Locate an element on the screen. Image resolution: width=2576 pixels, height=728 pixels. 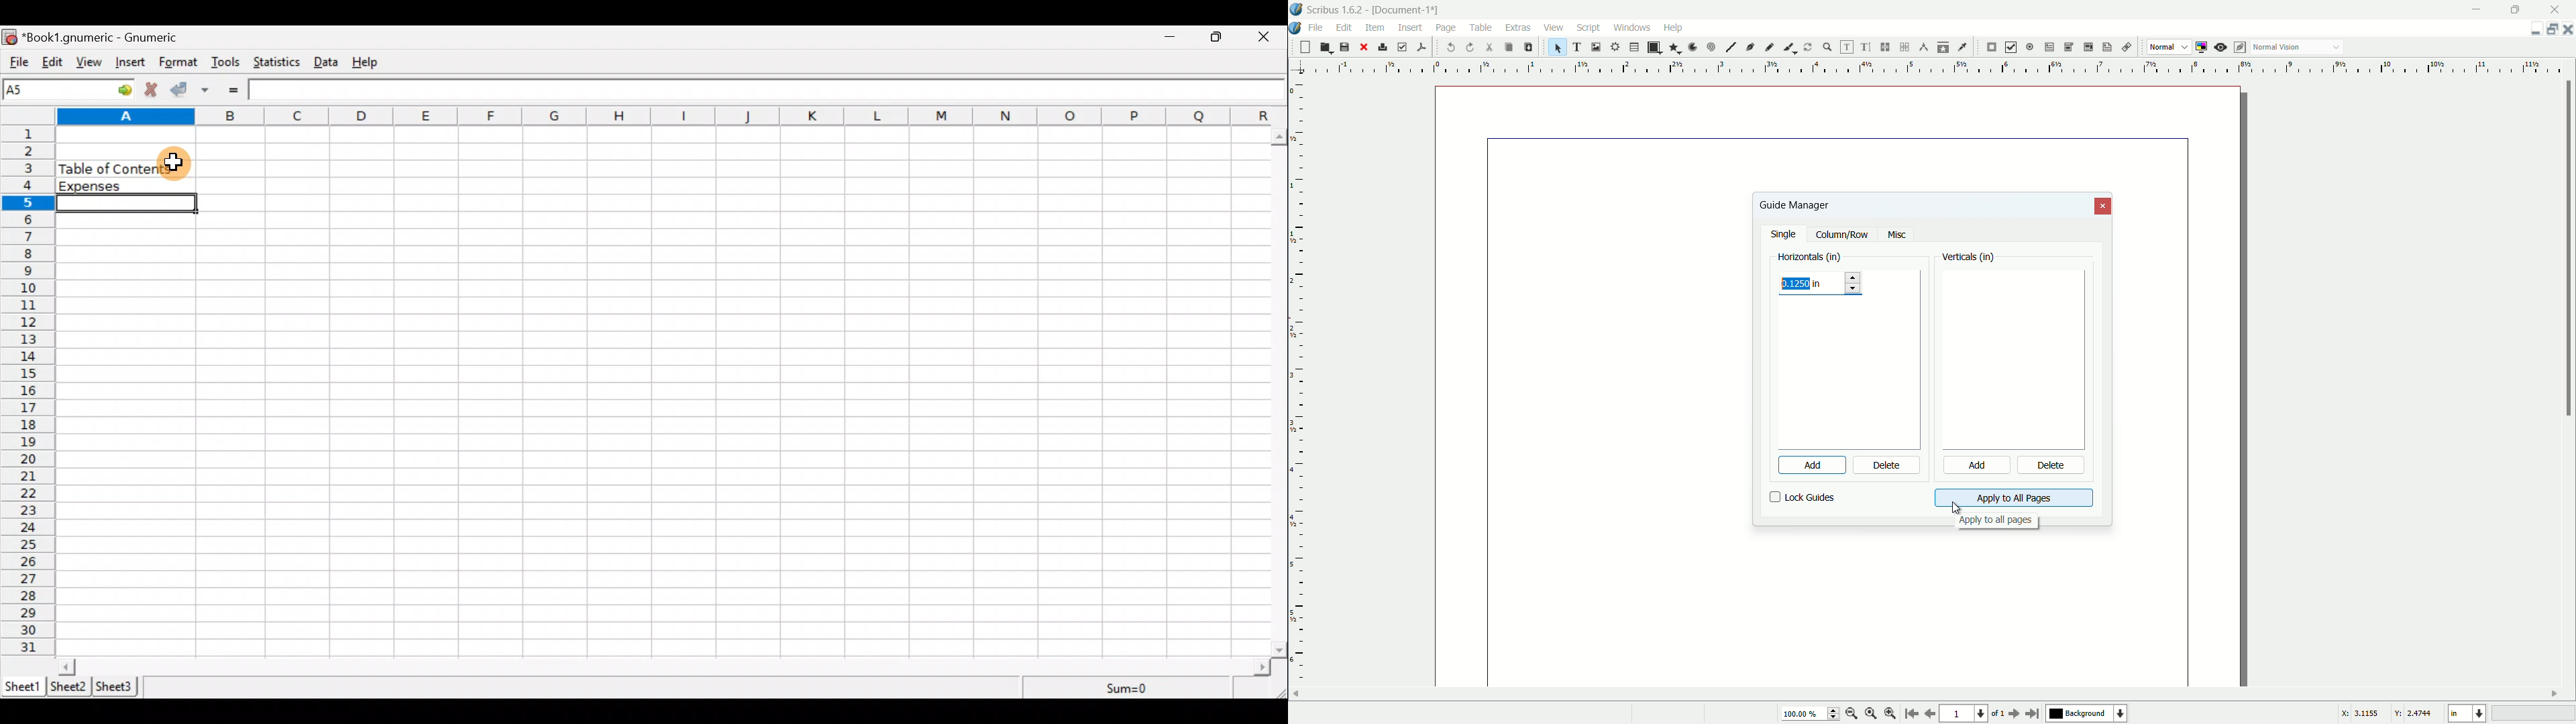
cut is located at coordinates (1490, 47).